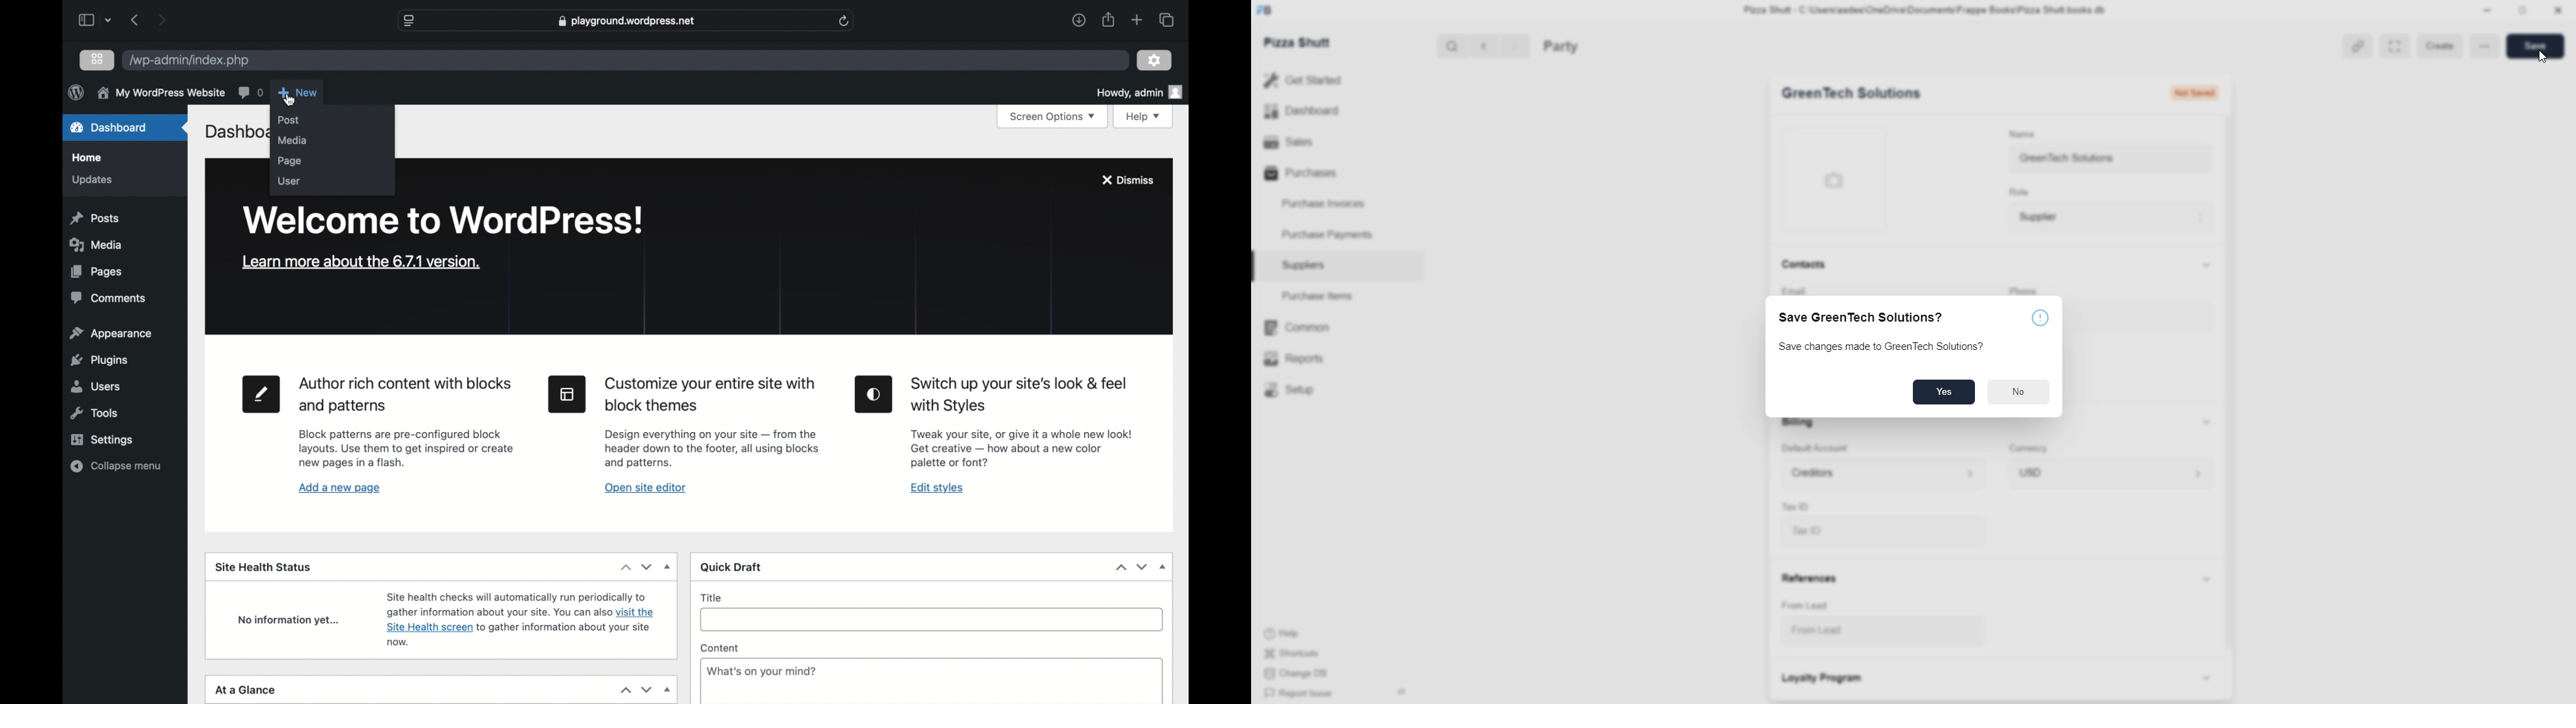  What do you see at coordinates (85, 20) in the screenshot?
I see `sidebar` at bounding box center [85, 20].